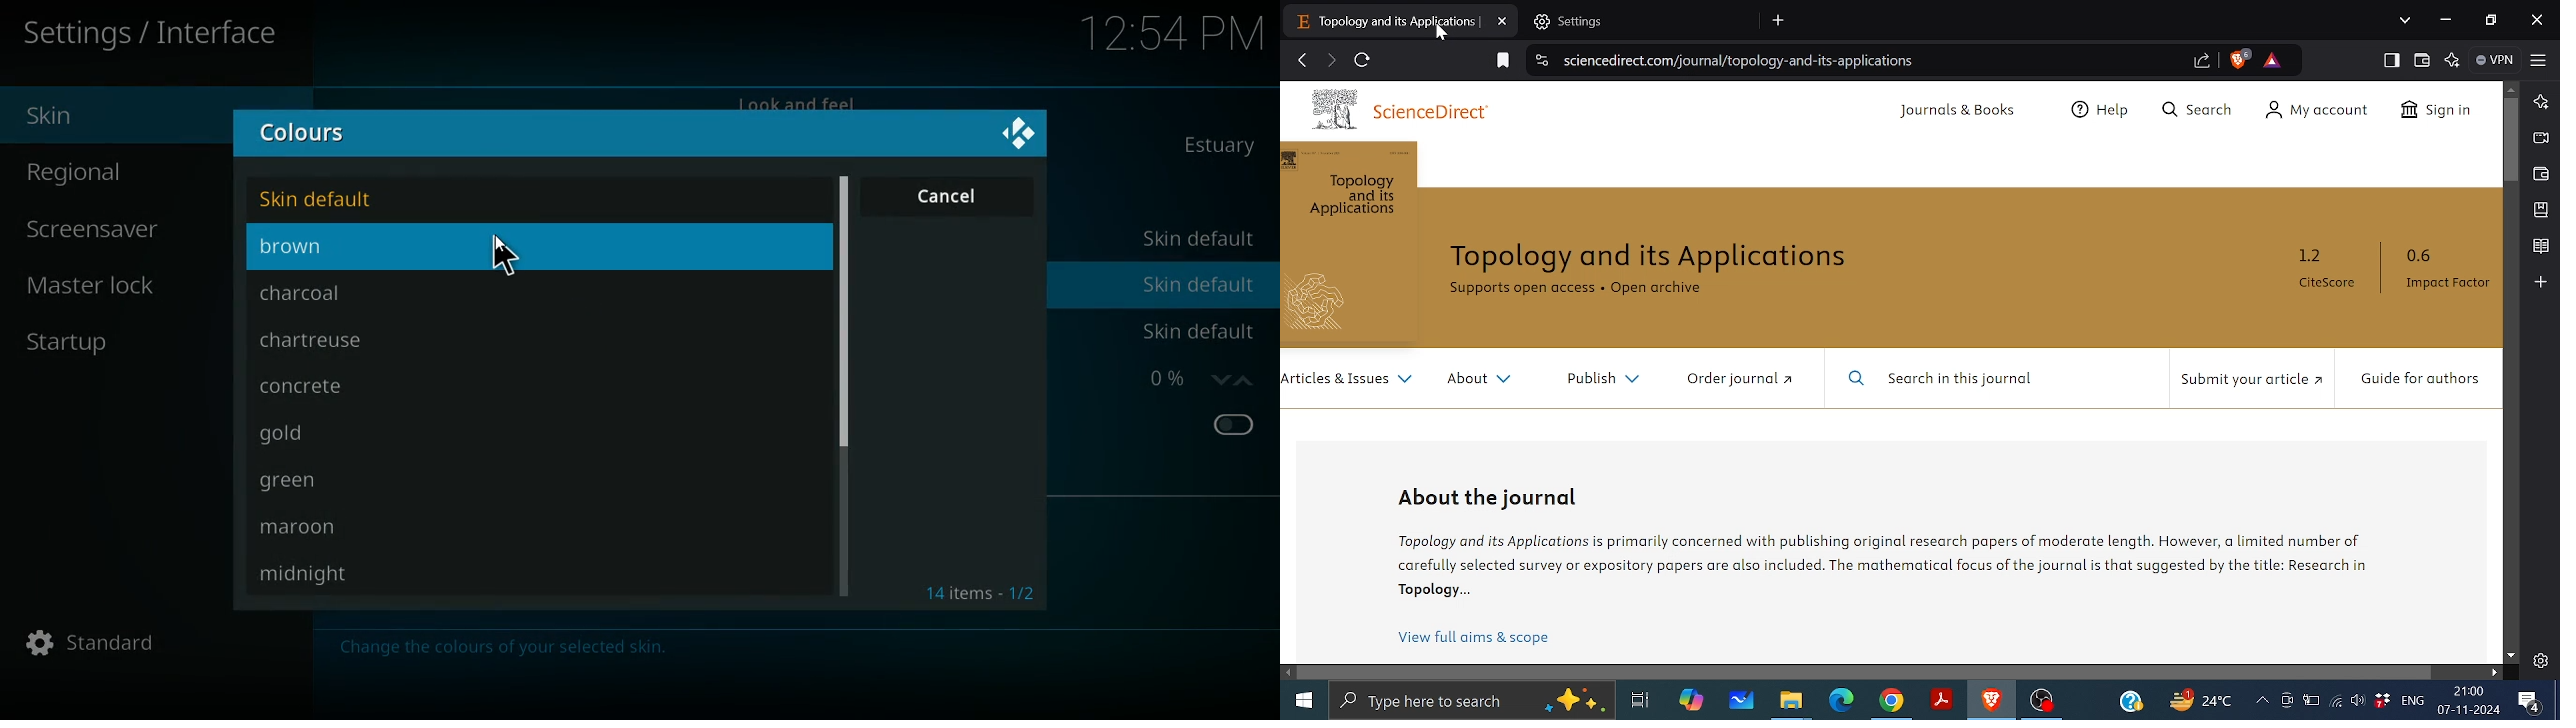 This screenshot has width=2576, height=728. Describe the element at coordinates (330, 387) in the screenshot. I see `concrete` at that location.